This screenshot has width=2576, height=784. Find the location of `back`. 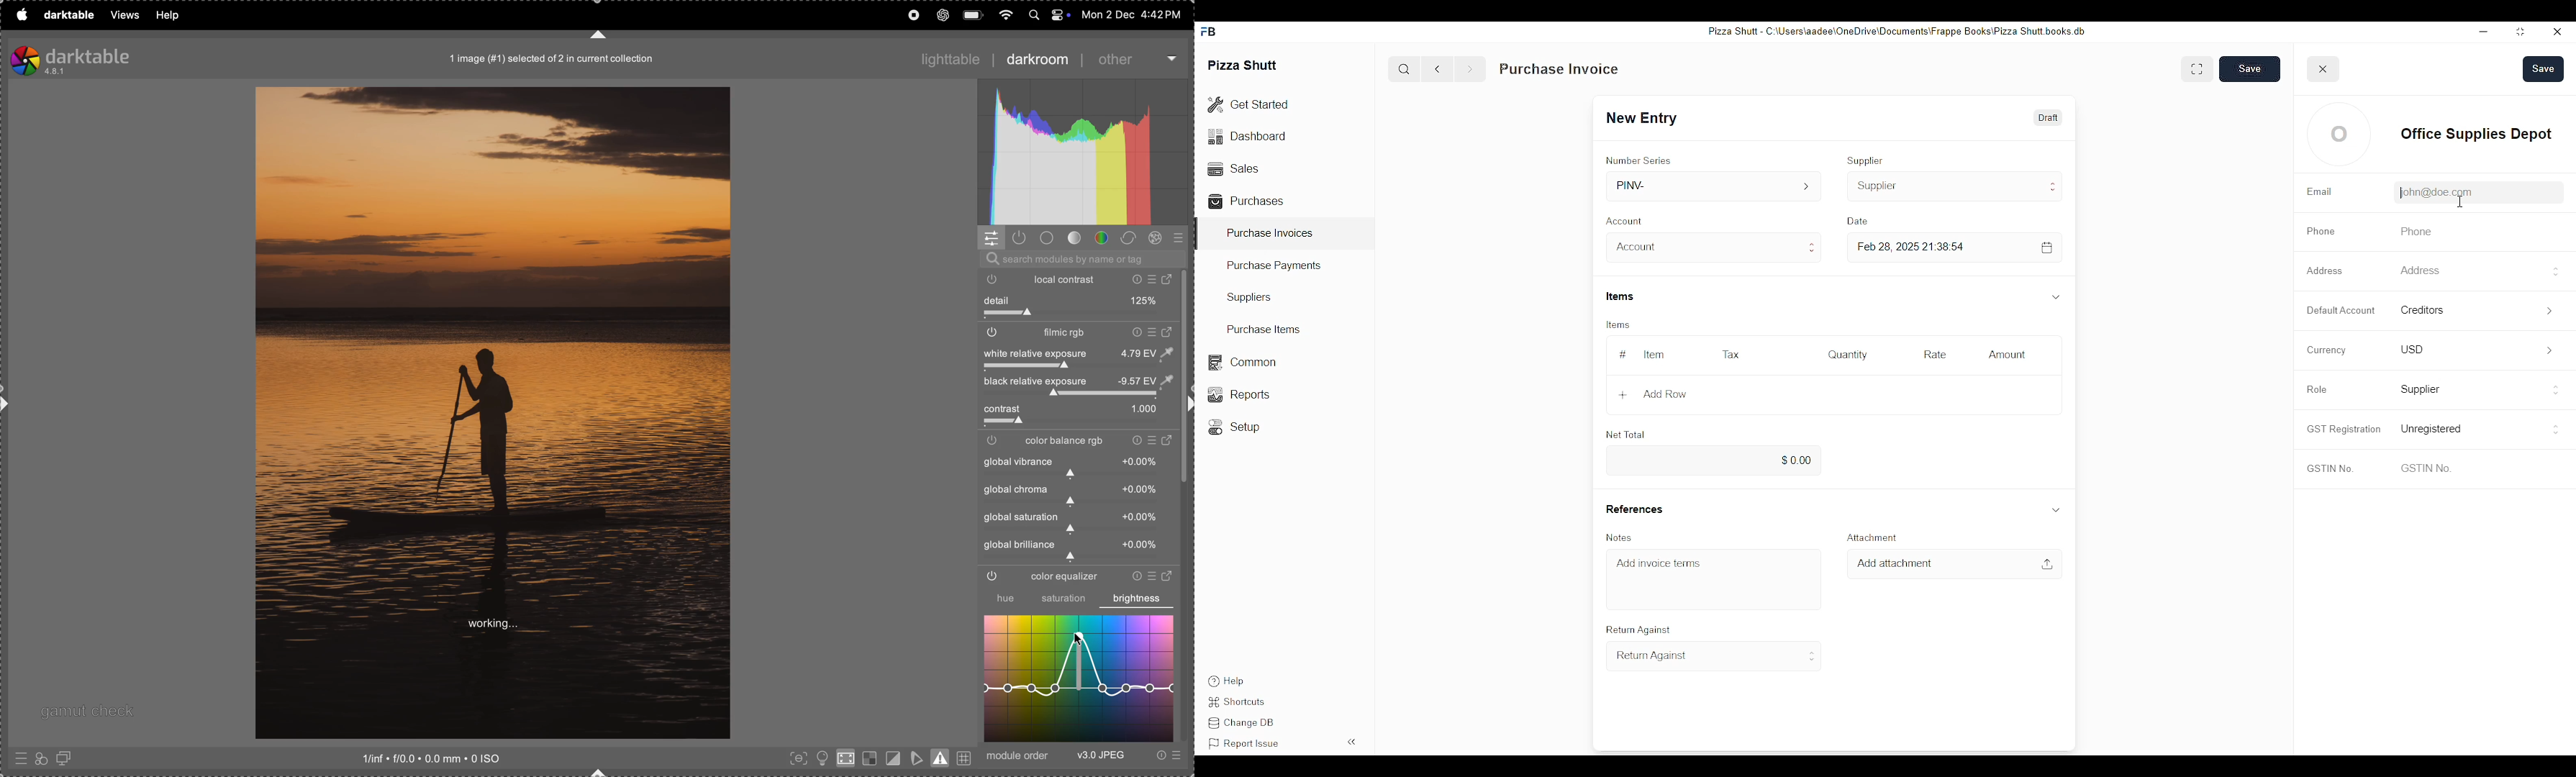

back is located at coordinates (1441, 69).